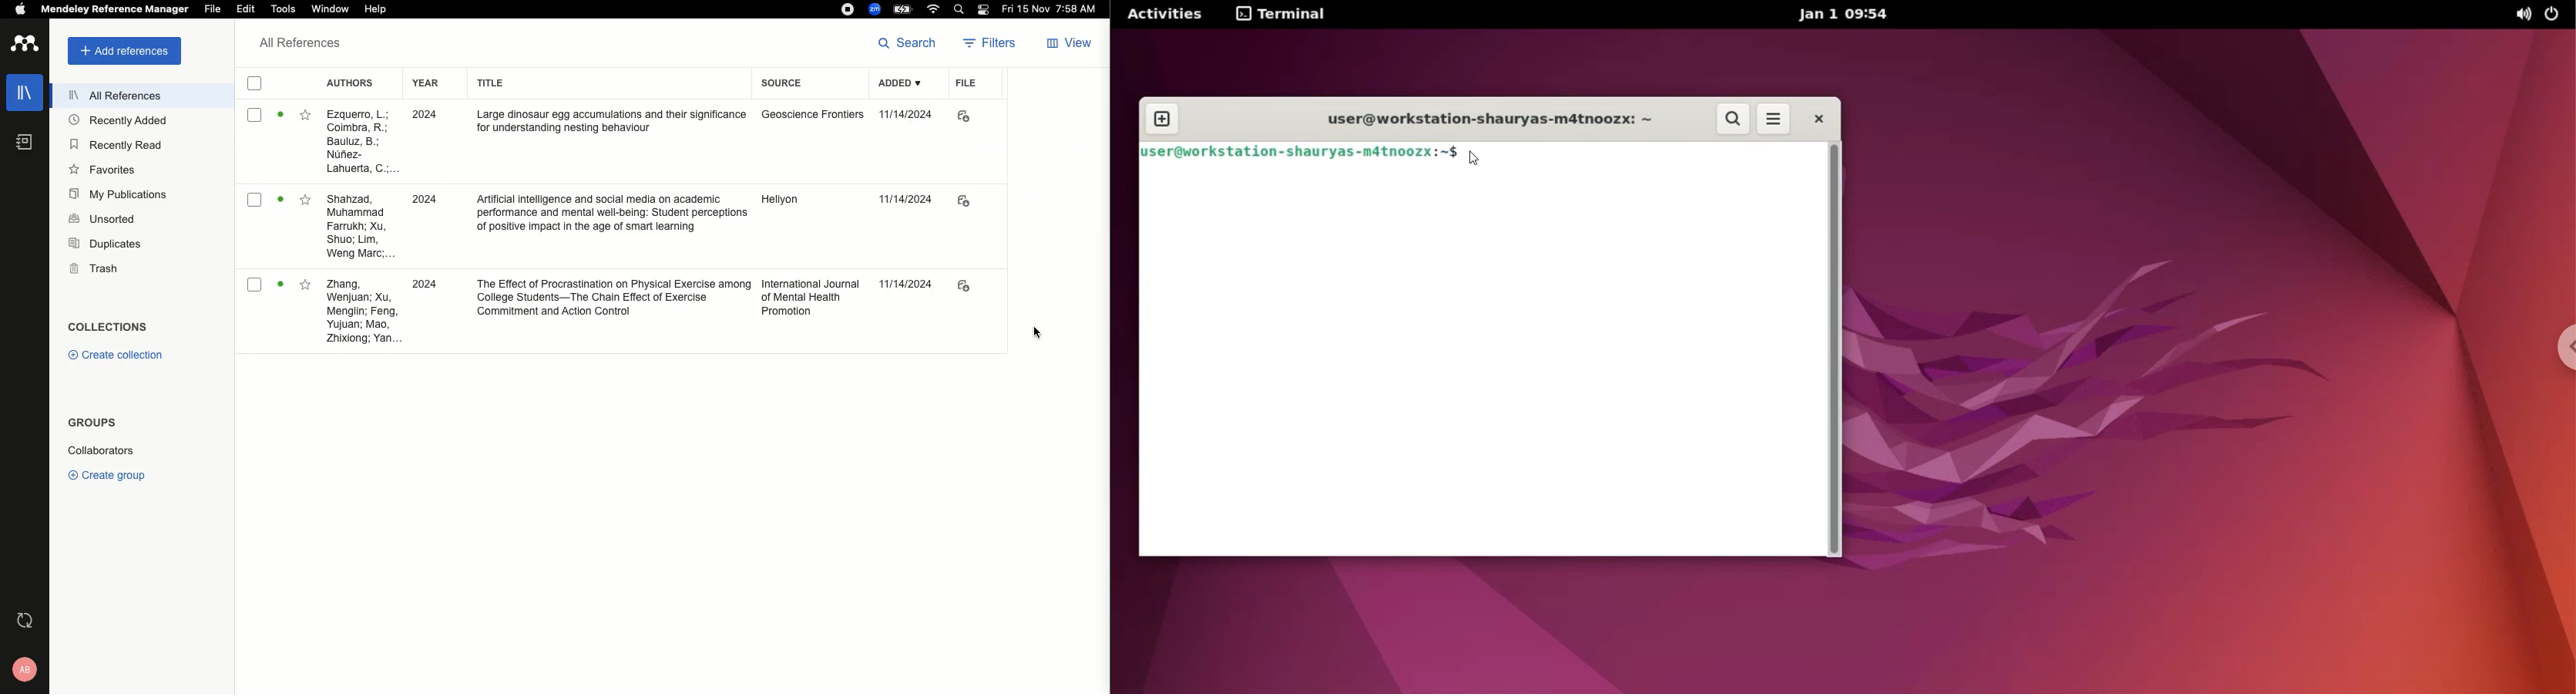 The width and height of the screenshot is (2576, 700). I want to click on checkbox, so click(254, 84).